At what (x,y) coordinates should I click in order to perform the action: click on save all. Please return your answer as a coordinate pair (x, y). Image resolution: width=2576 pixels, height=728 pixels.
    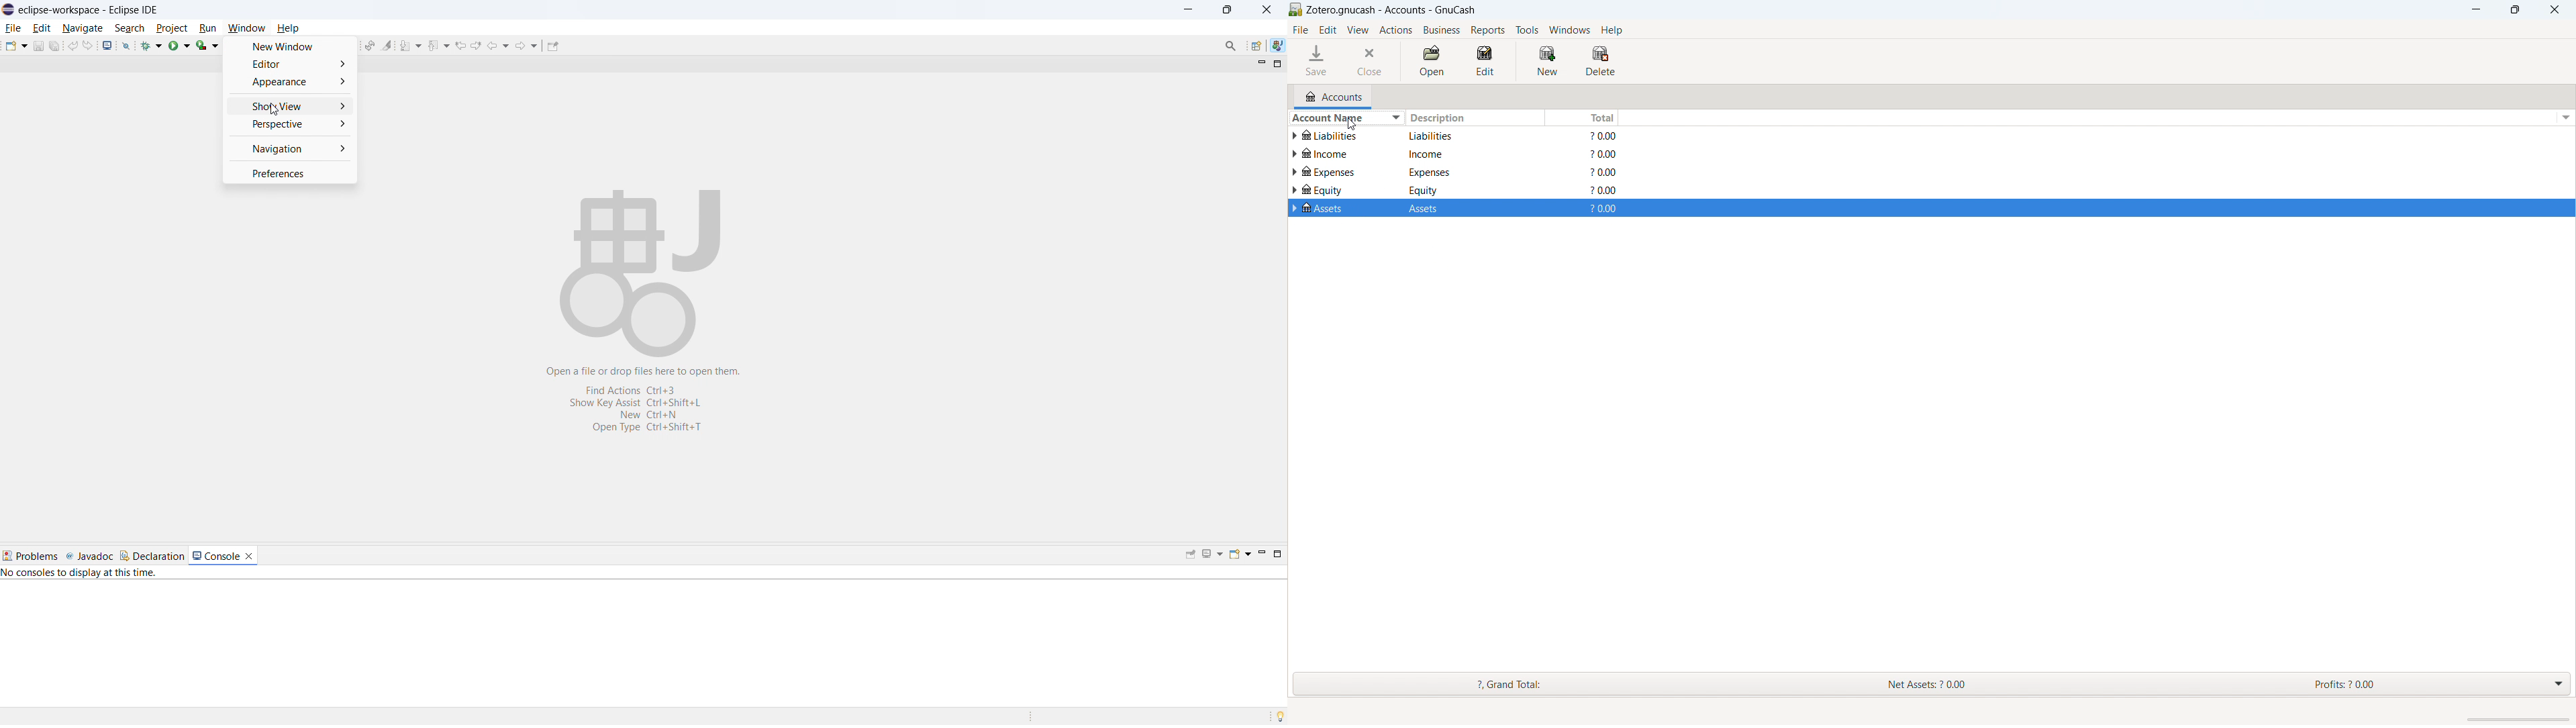
    Looking at the image, I should click on (55, 46).